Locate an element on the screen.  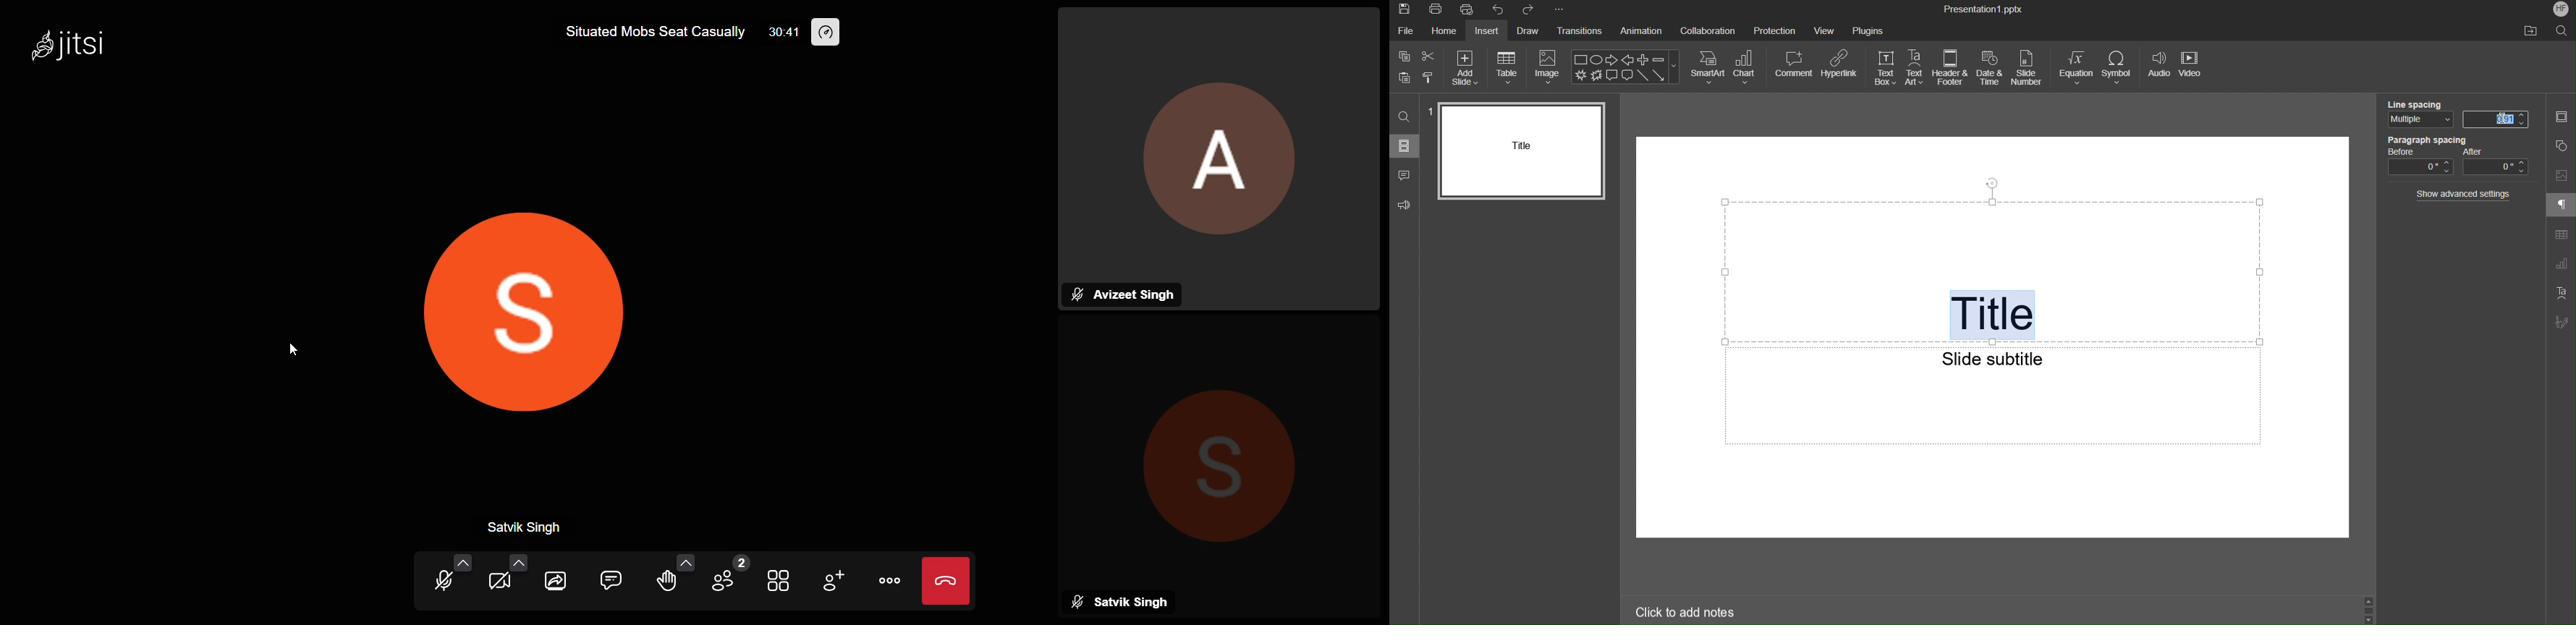
Table is located at coordinates (2561, 236).